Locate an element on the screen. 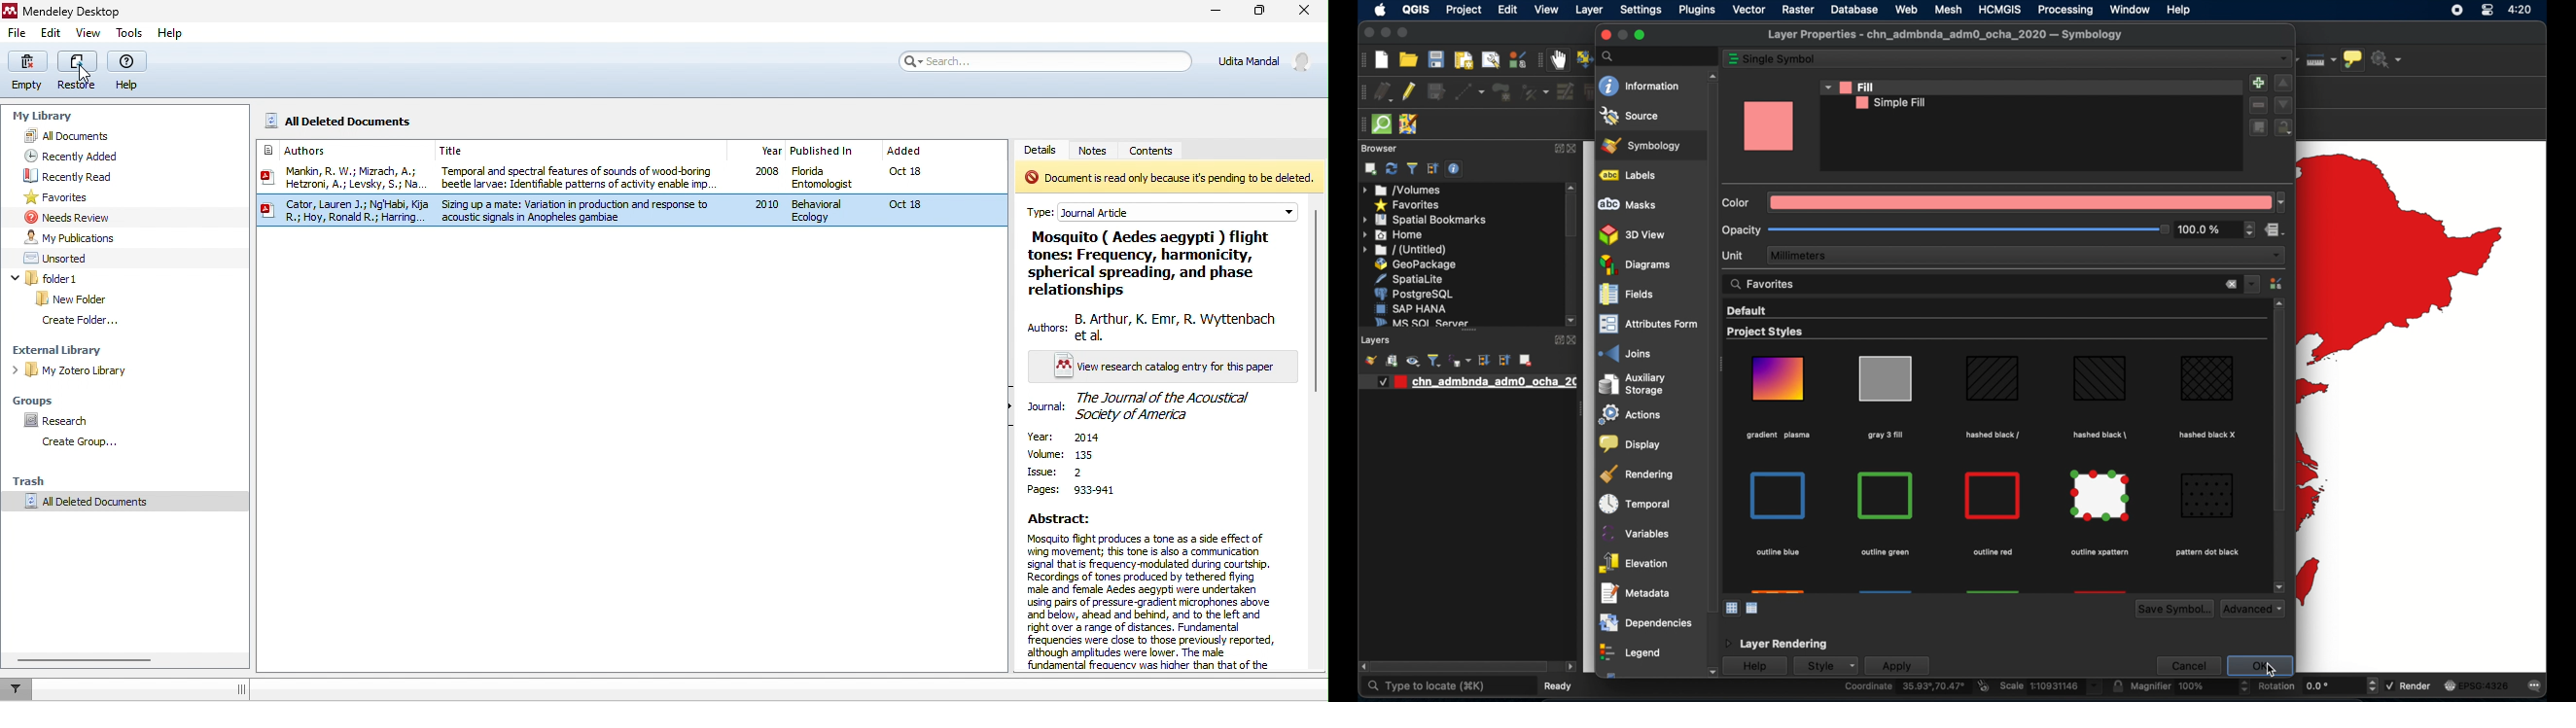 The width and height of the screenshot is (2576, 728). J Authors

y) Mankn, R. W.; Marach, A;

"| Hetzron, A; Levsky, Si; No...

y) Coton Lauren J; NgHabi, Kia
R.; Hoy, Ronald R.; Harring... is located at coordinates (341, 186).